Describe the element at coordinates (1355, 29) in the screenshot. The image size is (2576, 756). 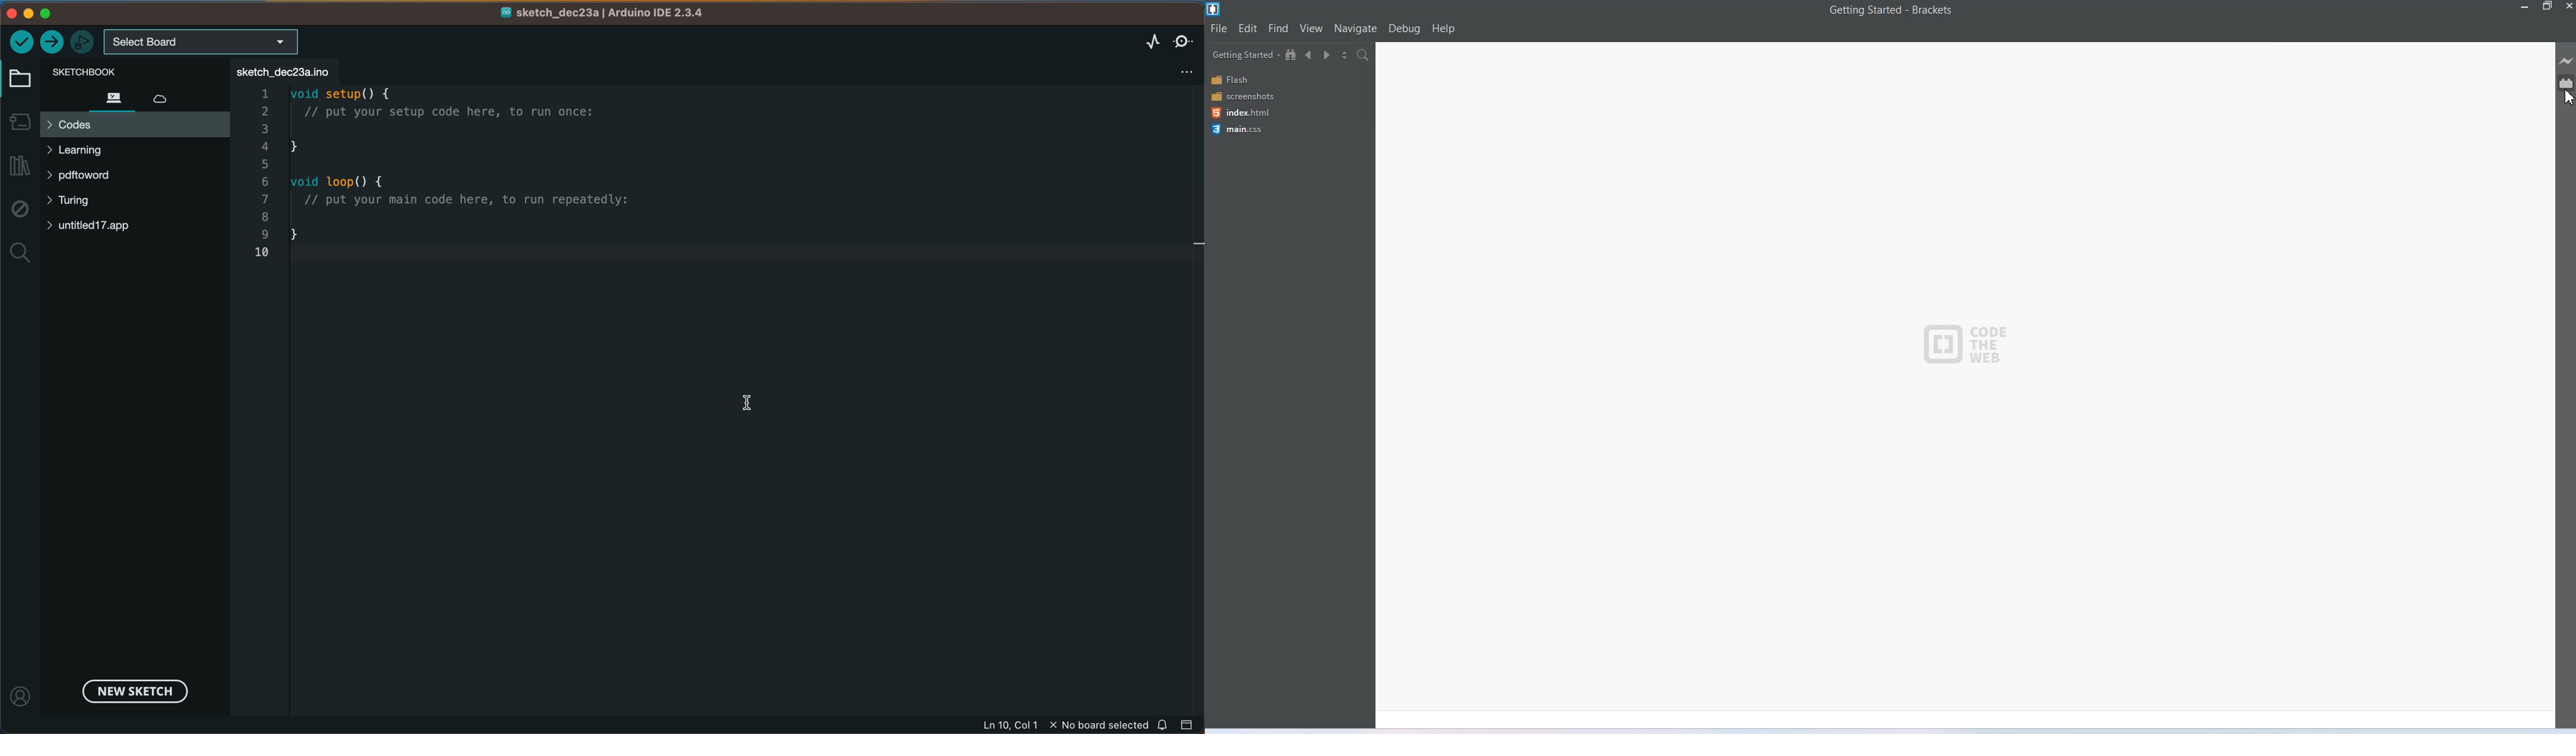
I see `Navigate` at that location.